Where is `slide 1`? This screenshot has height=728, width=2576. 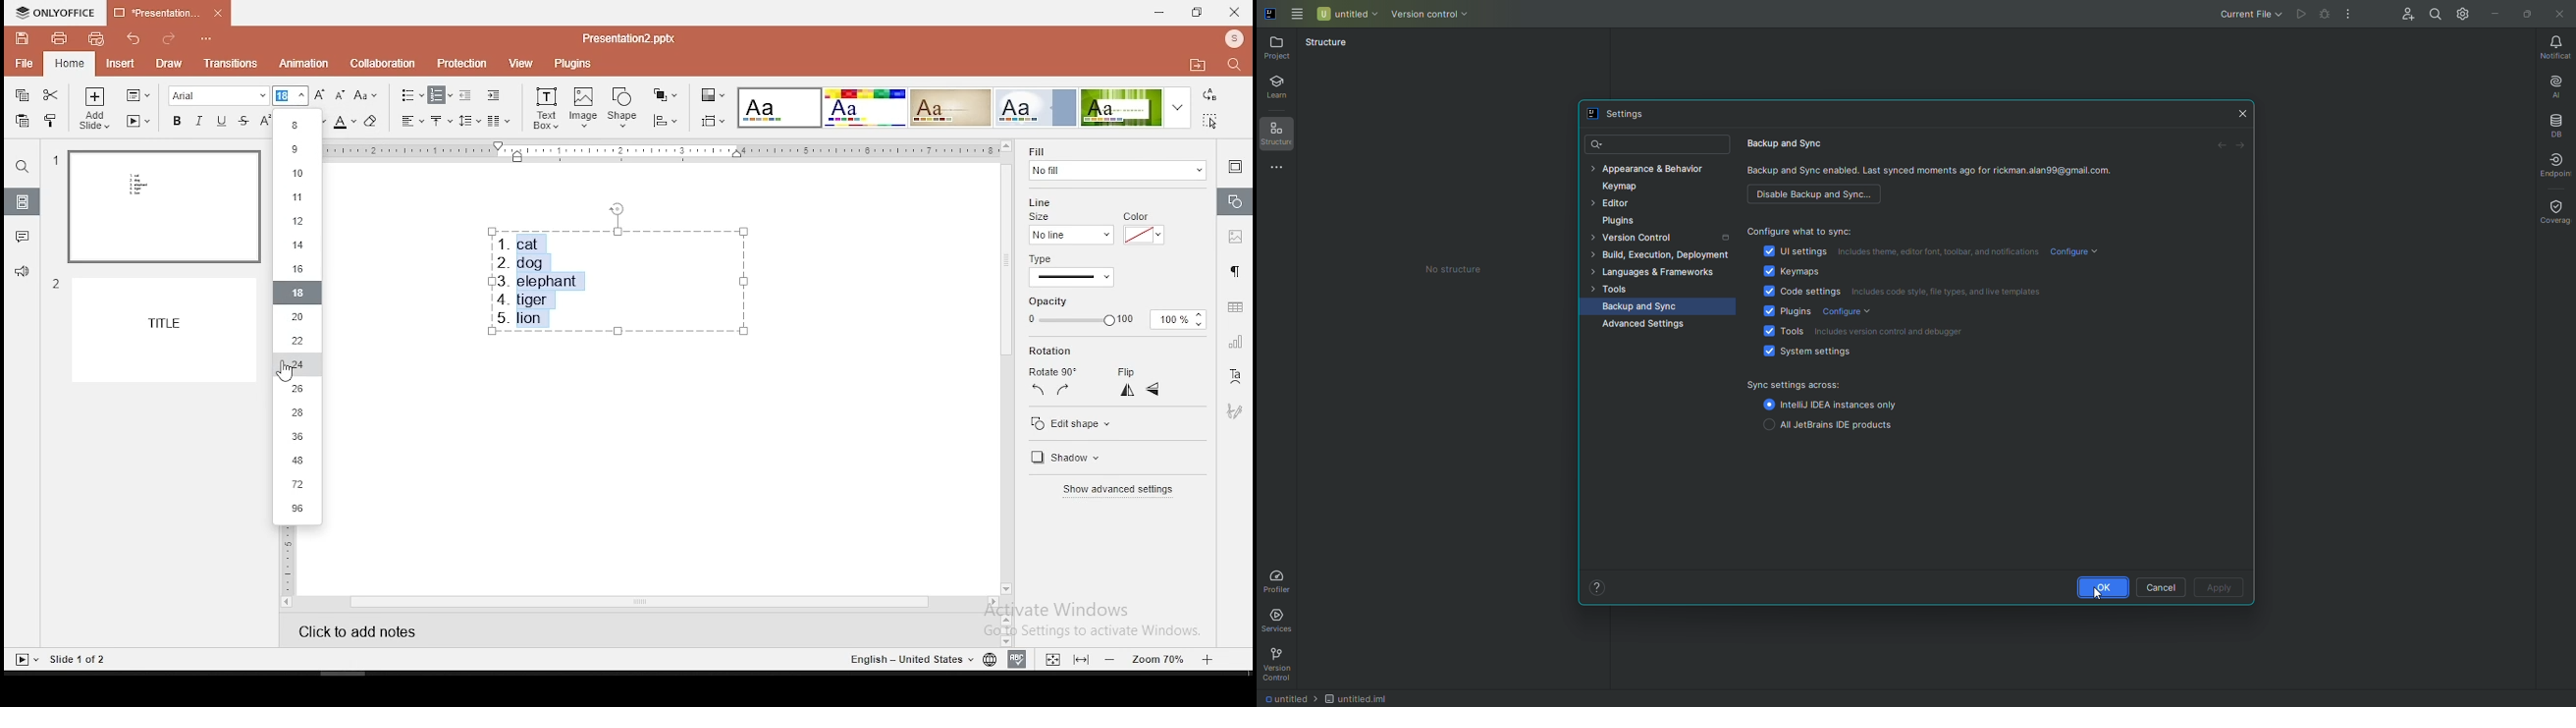 slide 1 is located at coordinates (157, 206).